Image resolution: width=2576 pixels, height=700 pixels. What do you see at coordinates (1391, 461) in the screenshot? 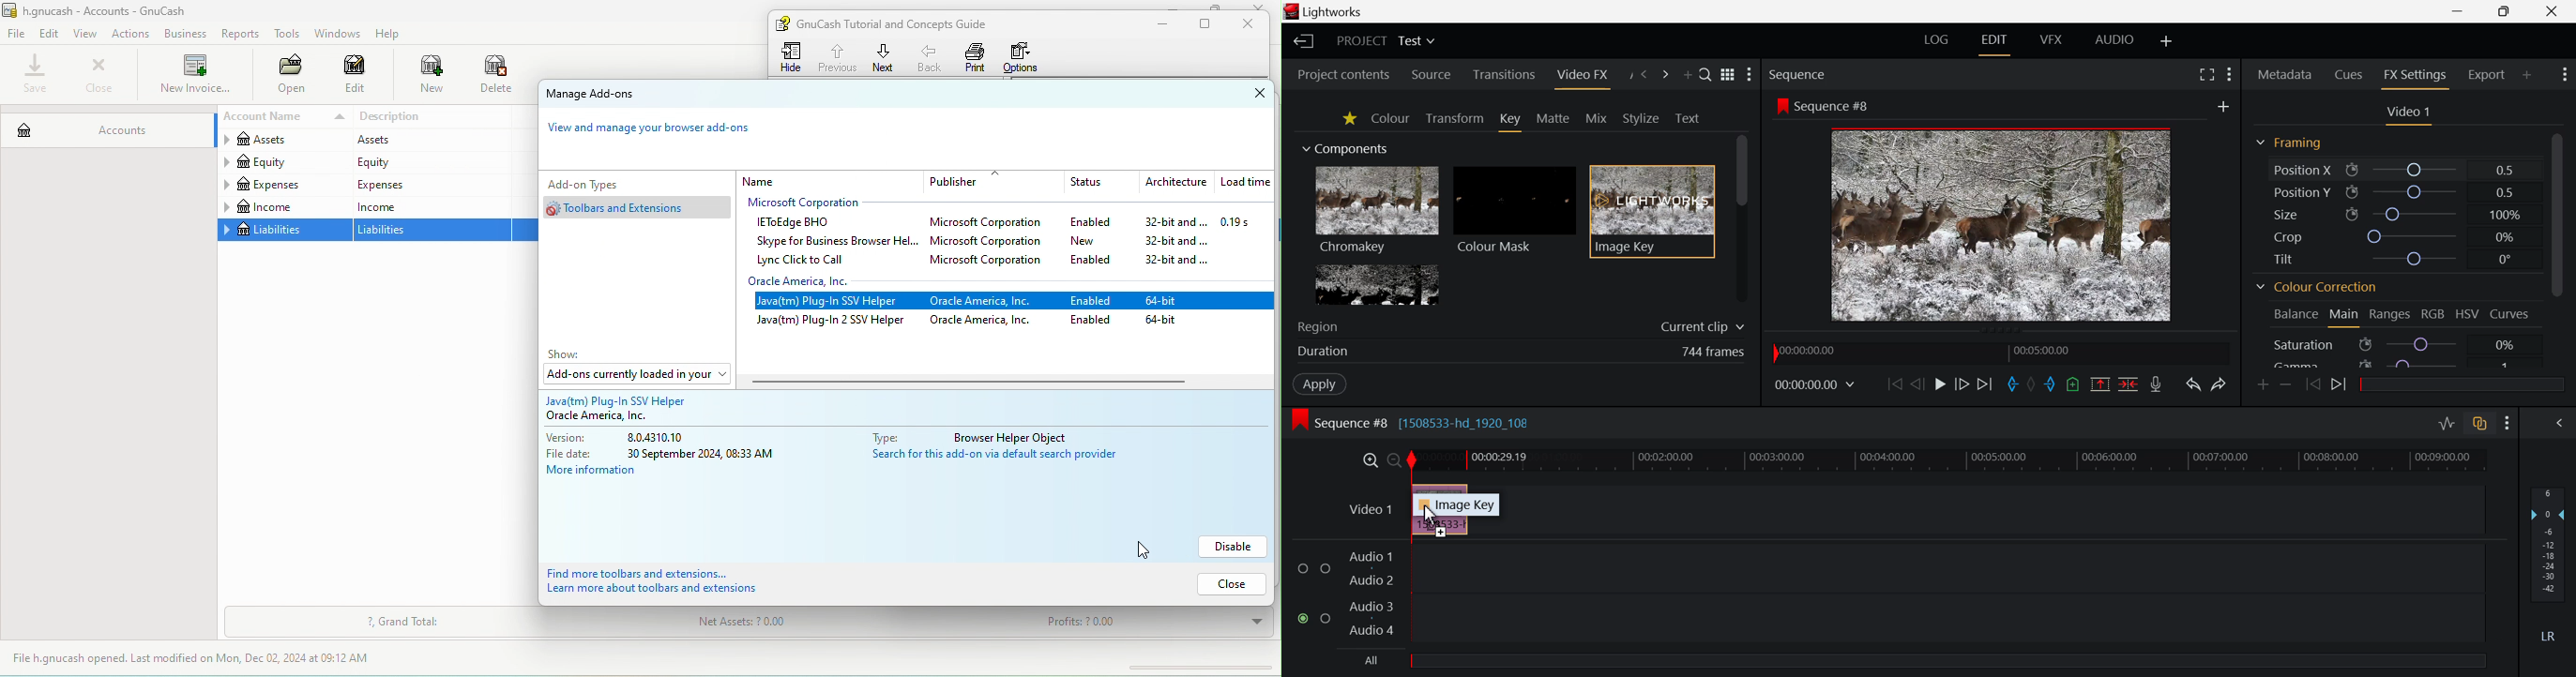
I see `Timeline Zoom Out` at bounding box center [1391, 461].